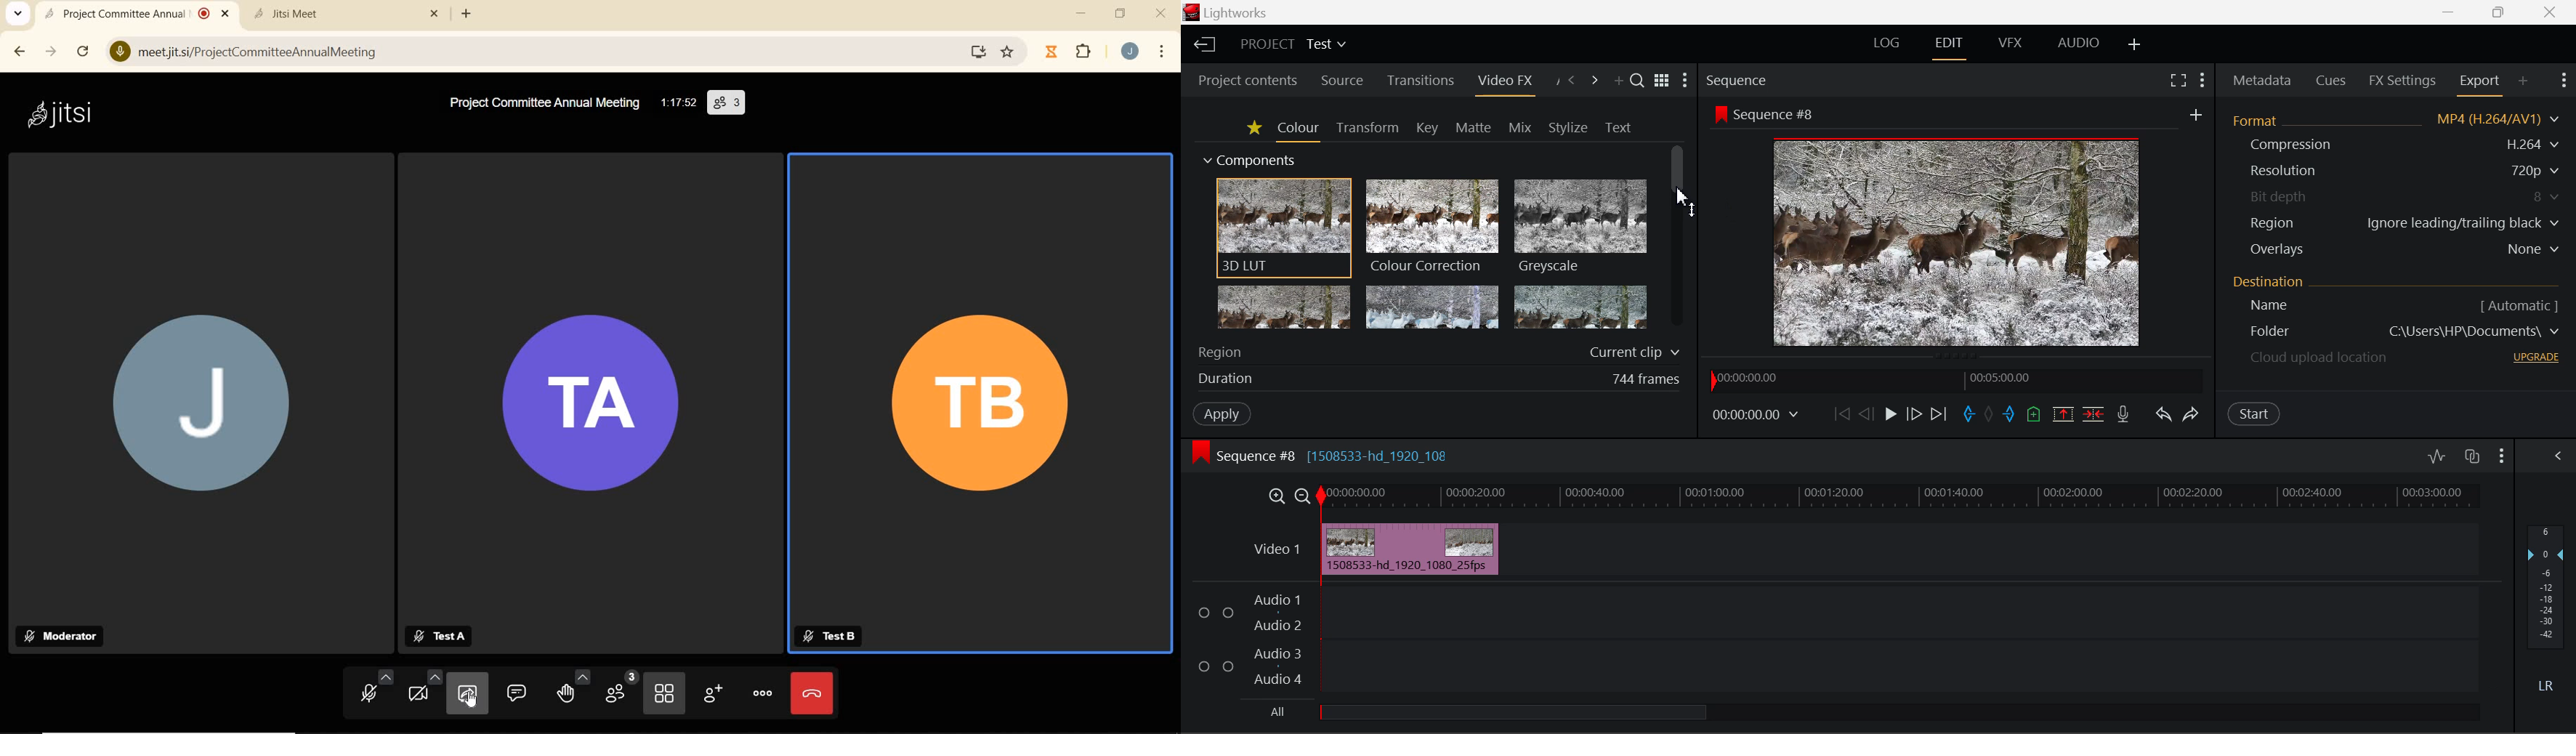  I want to click on Toggle auto track sync, so click(2472, 456).